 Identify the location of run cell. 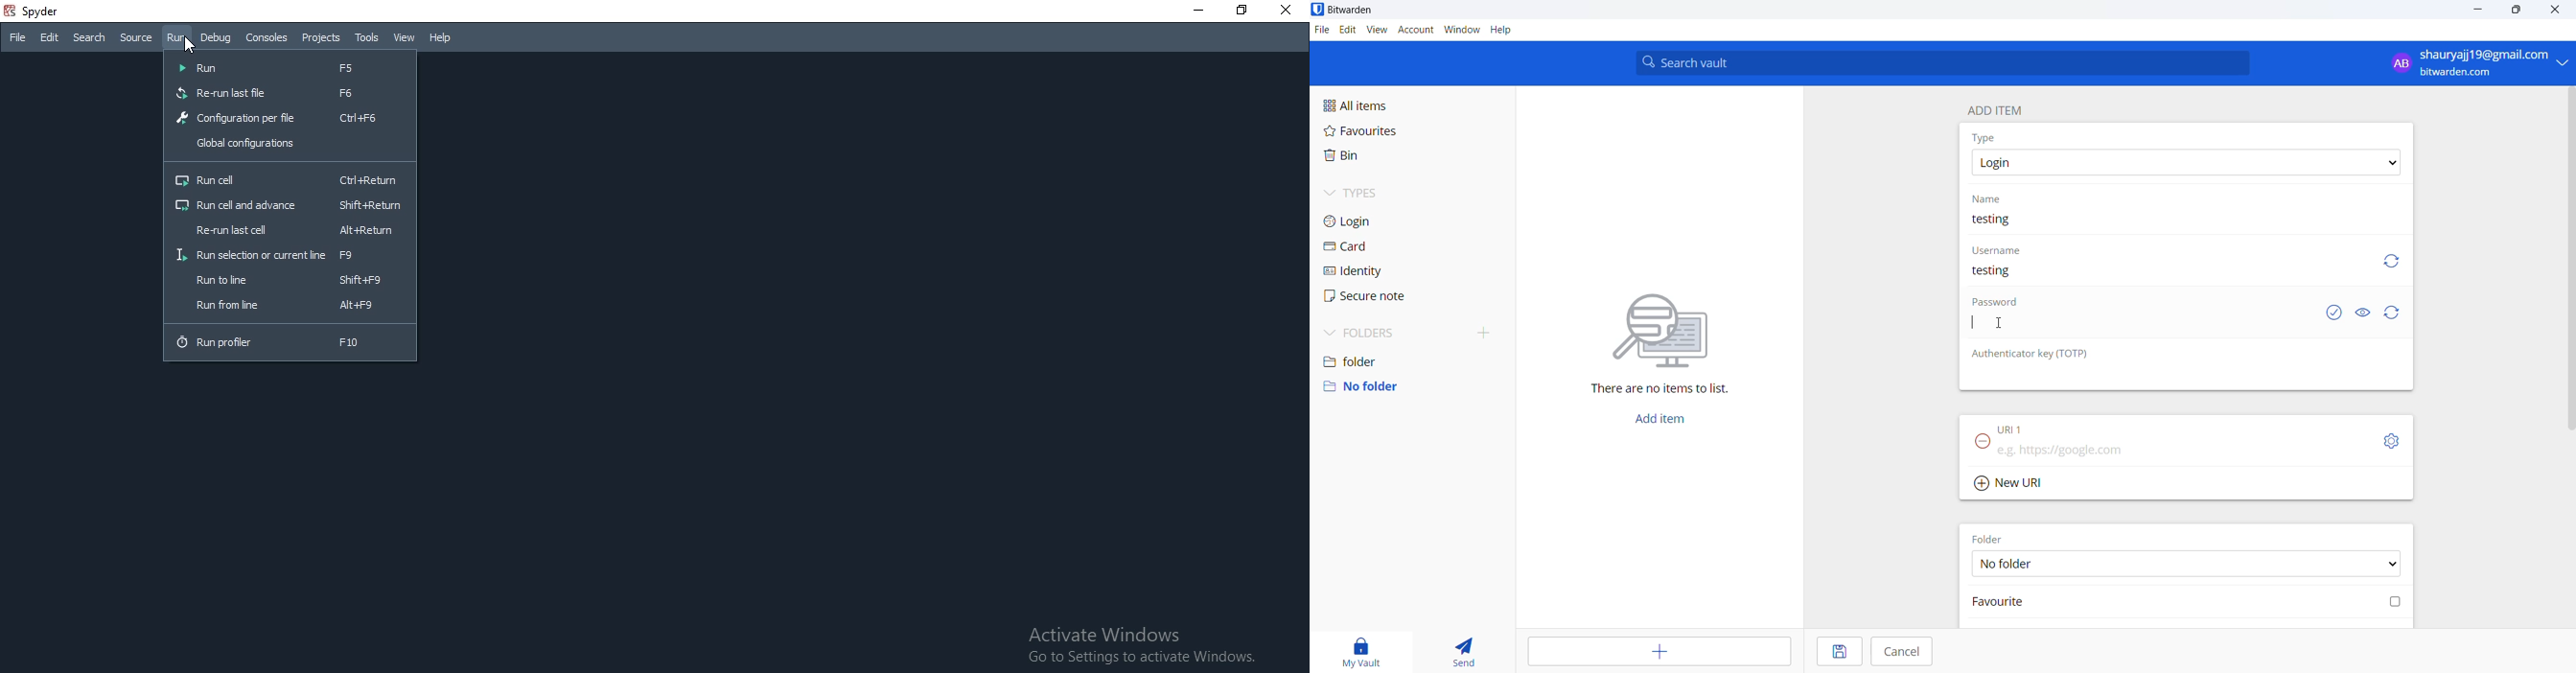
(292, 177).